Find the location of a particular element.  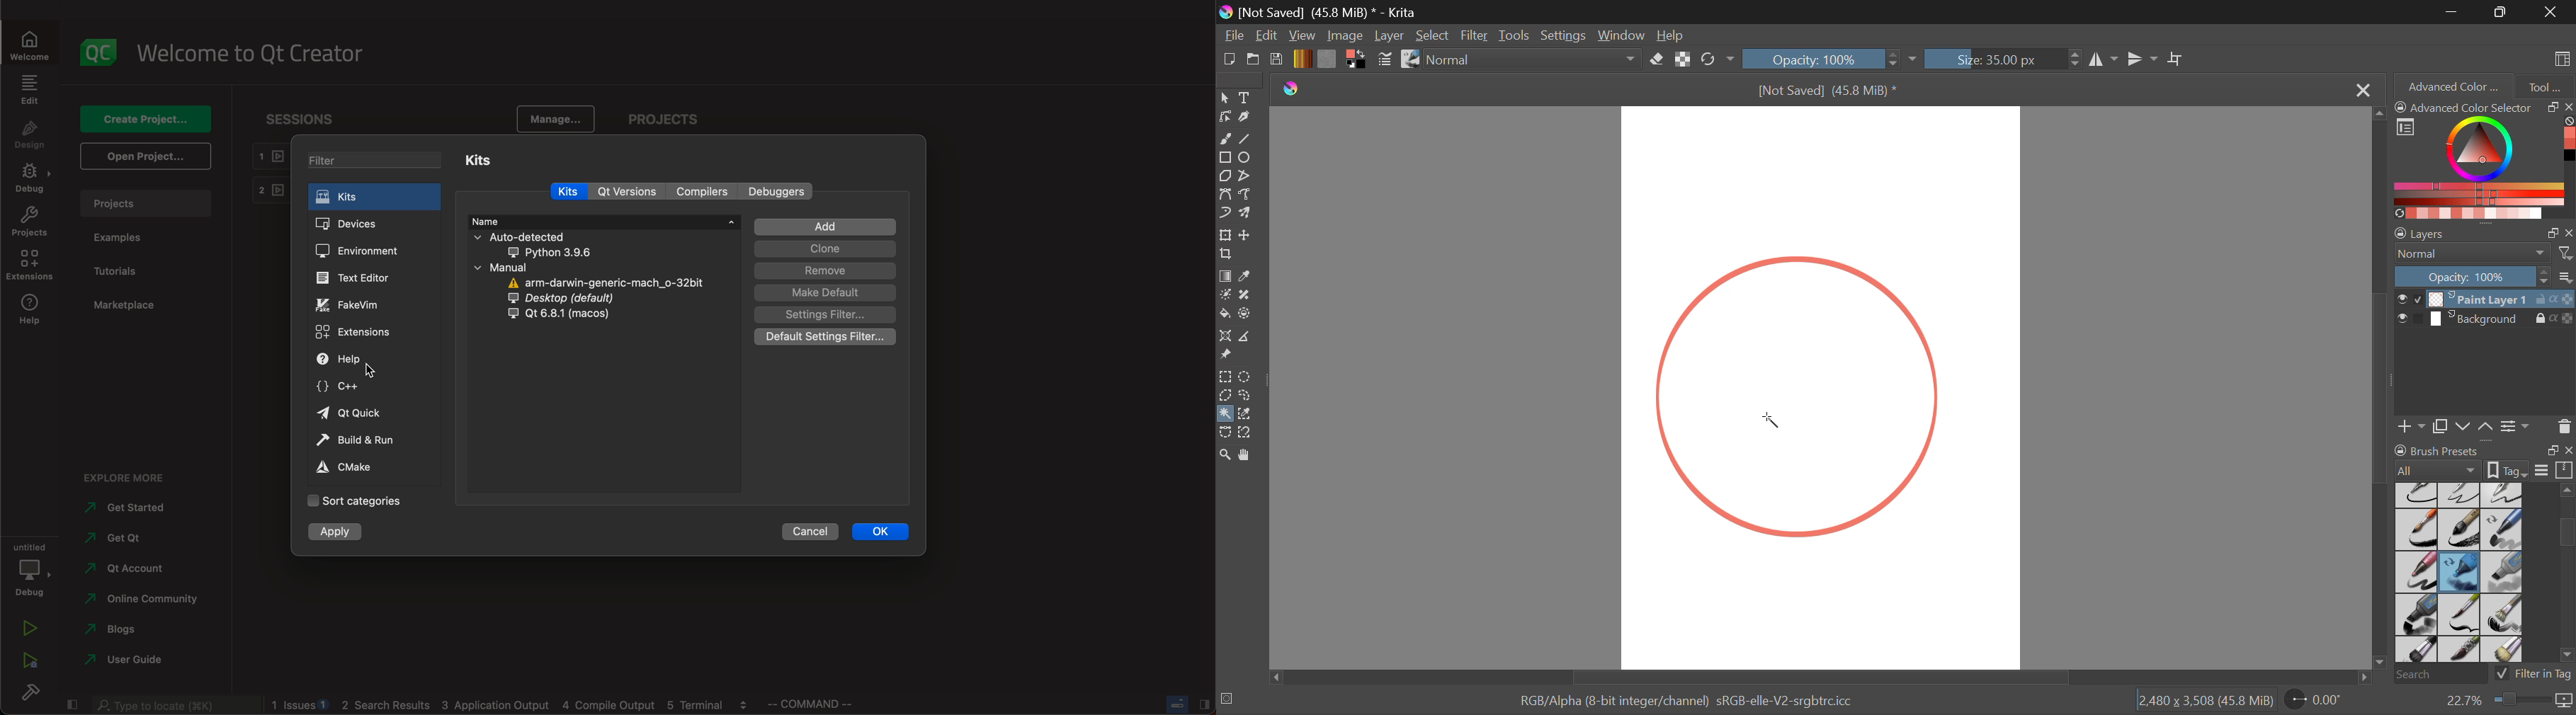

Advanced Color Selector Tab Open is located at coordinates (2452, 86).